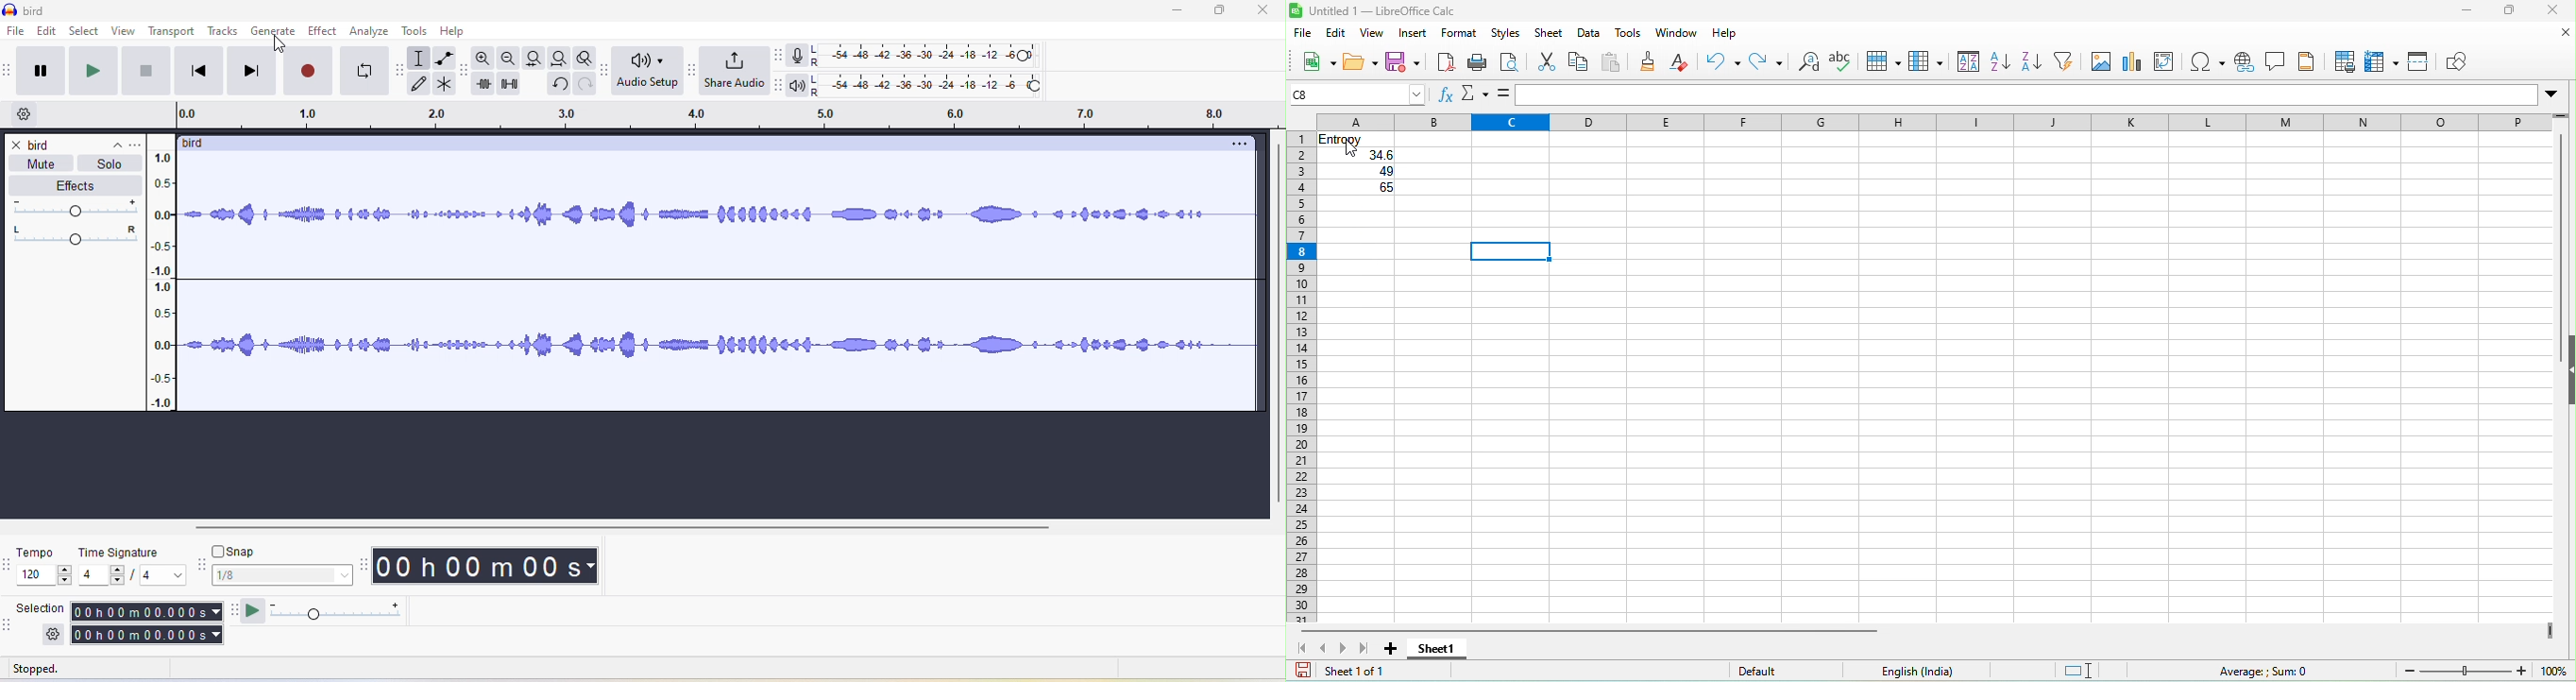 The width and height of the screenshot is (2576, 700). Describe the element at coordinates (2465, 12) in the screenshot. I see `minimize` at that location.